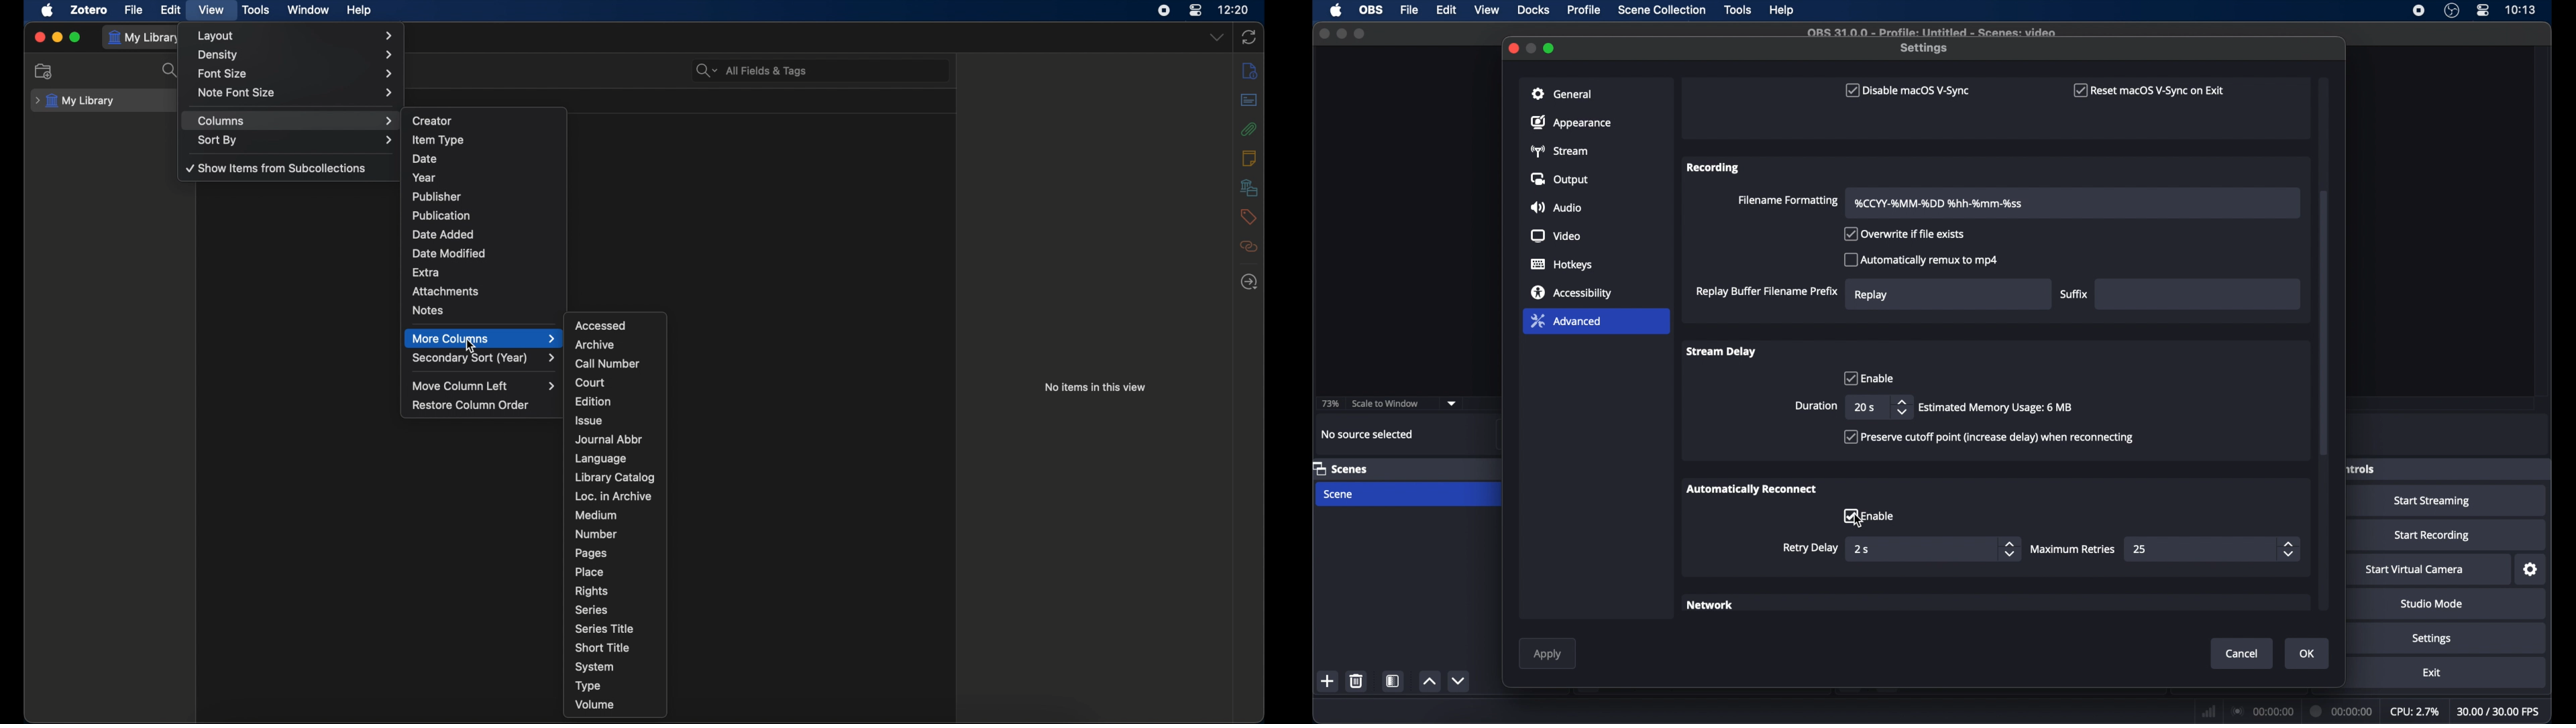 This screenshot has height=728, width=2576. Describe the element at coordinates (446, 290) in the screenshot. I see `attachments` at that location.